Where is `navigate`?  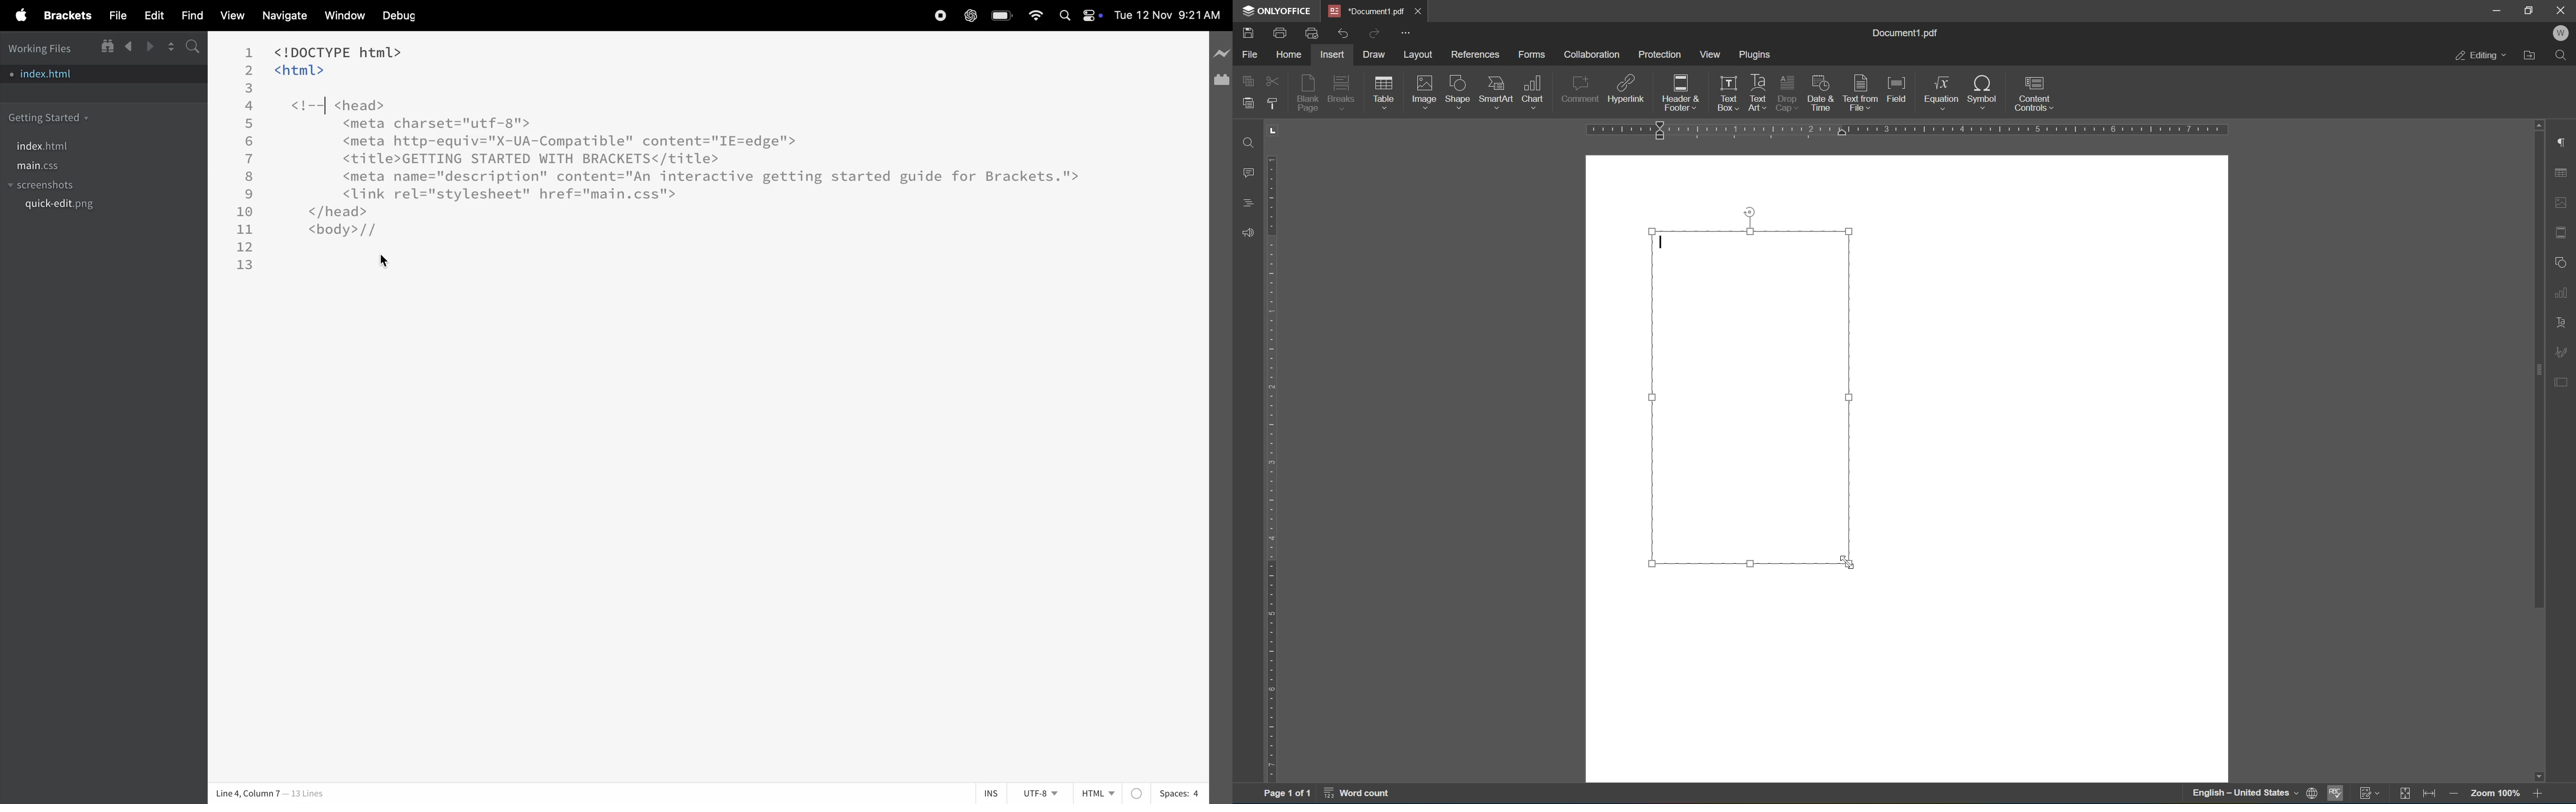 navigate is located at coordinates (282, 17).